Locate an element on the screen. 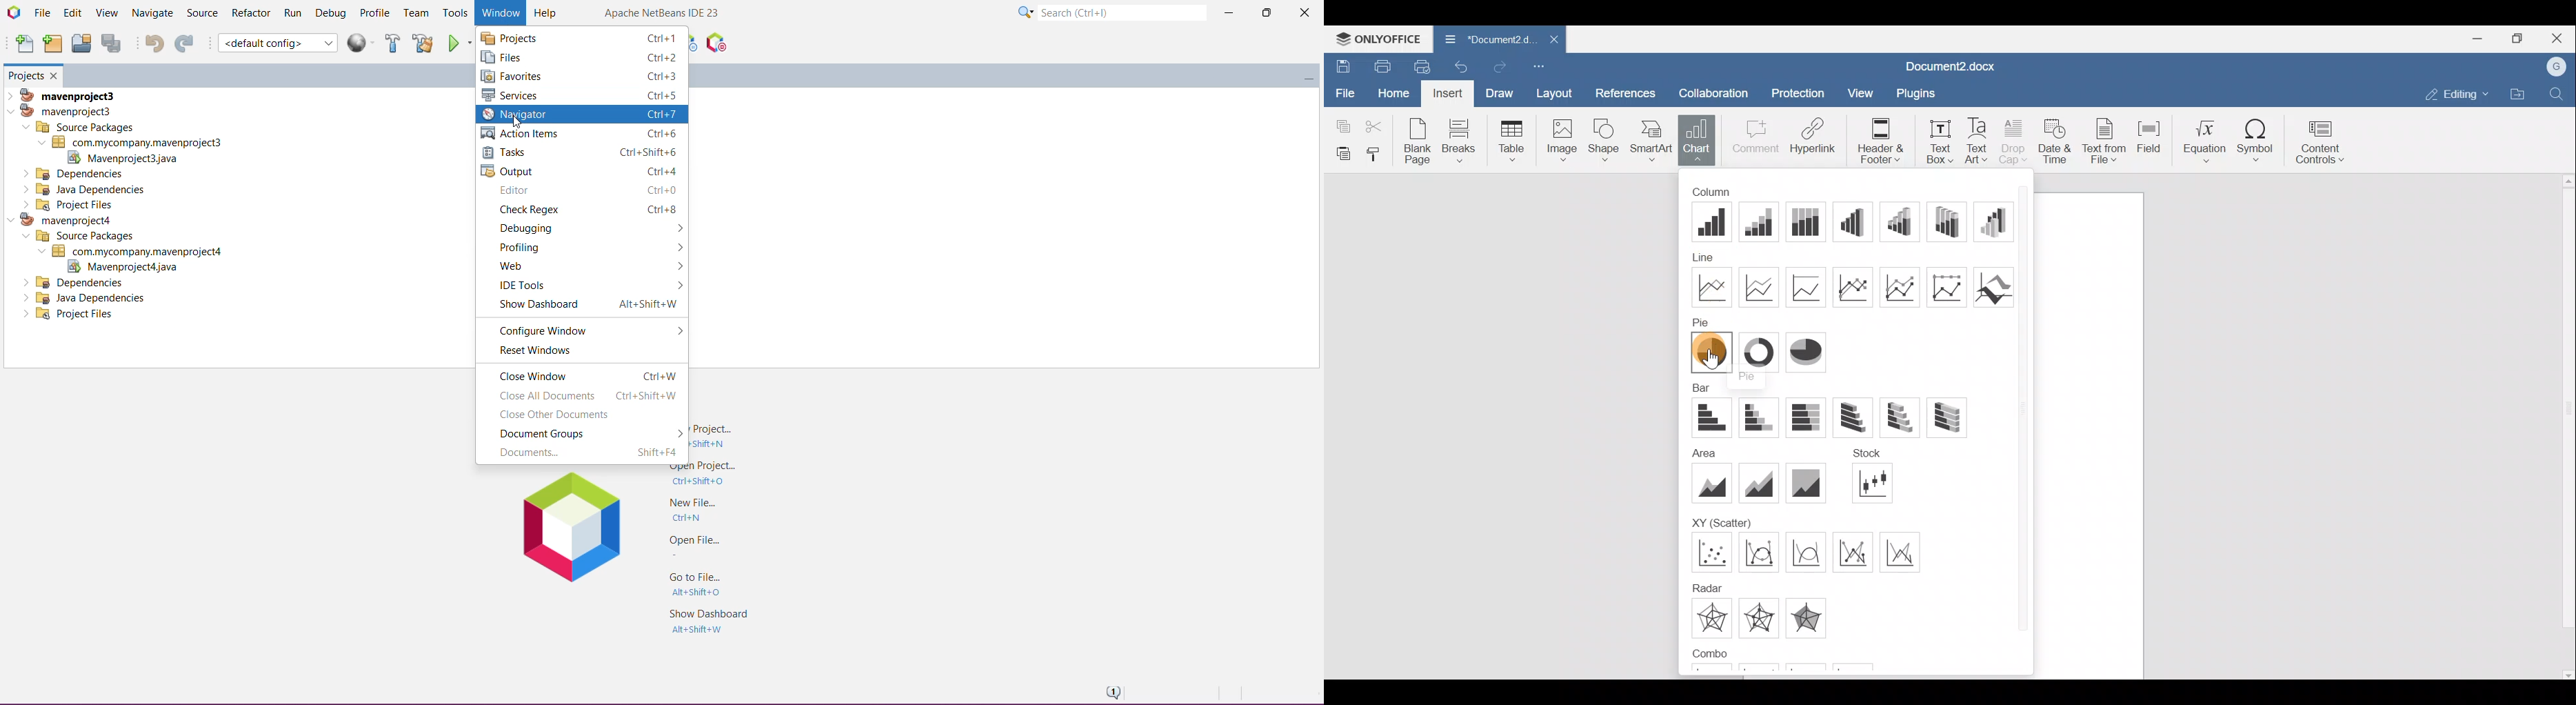 This screenshot has width=2576, height=728. logo is located at coordinates (572, 528).